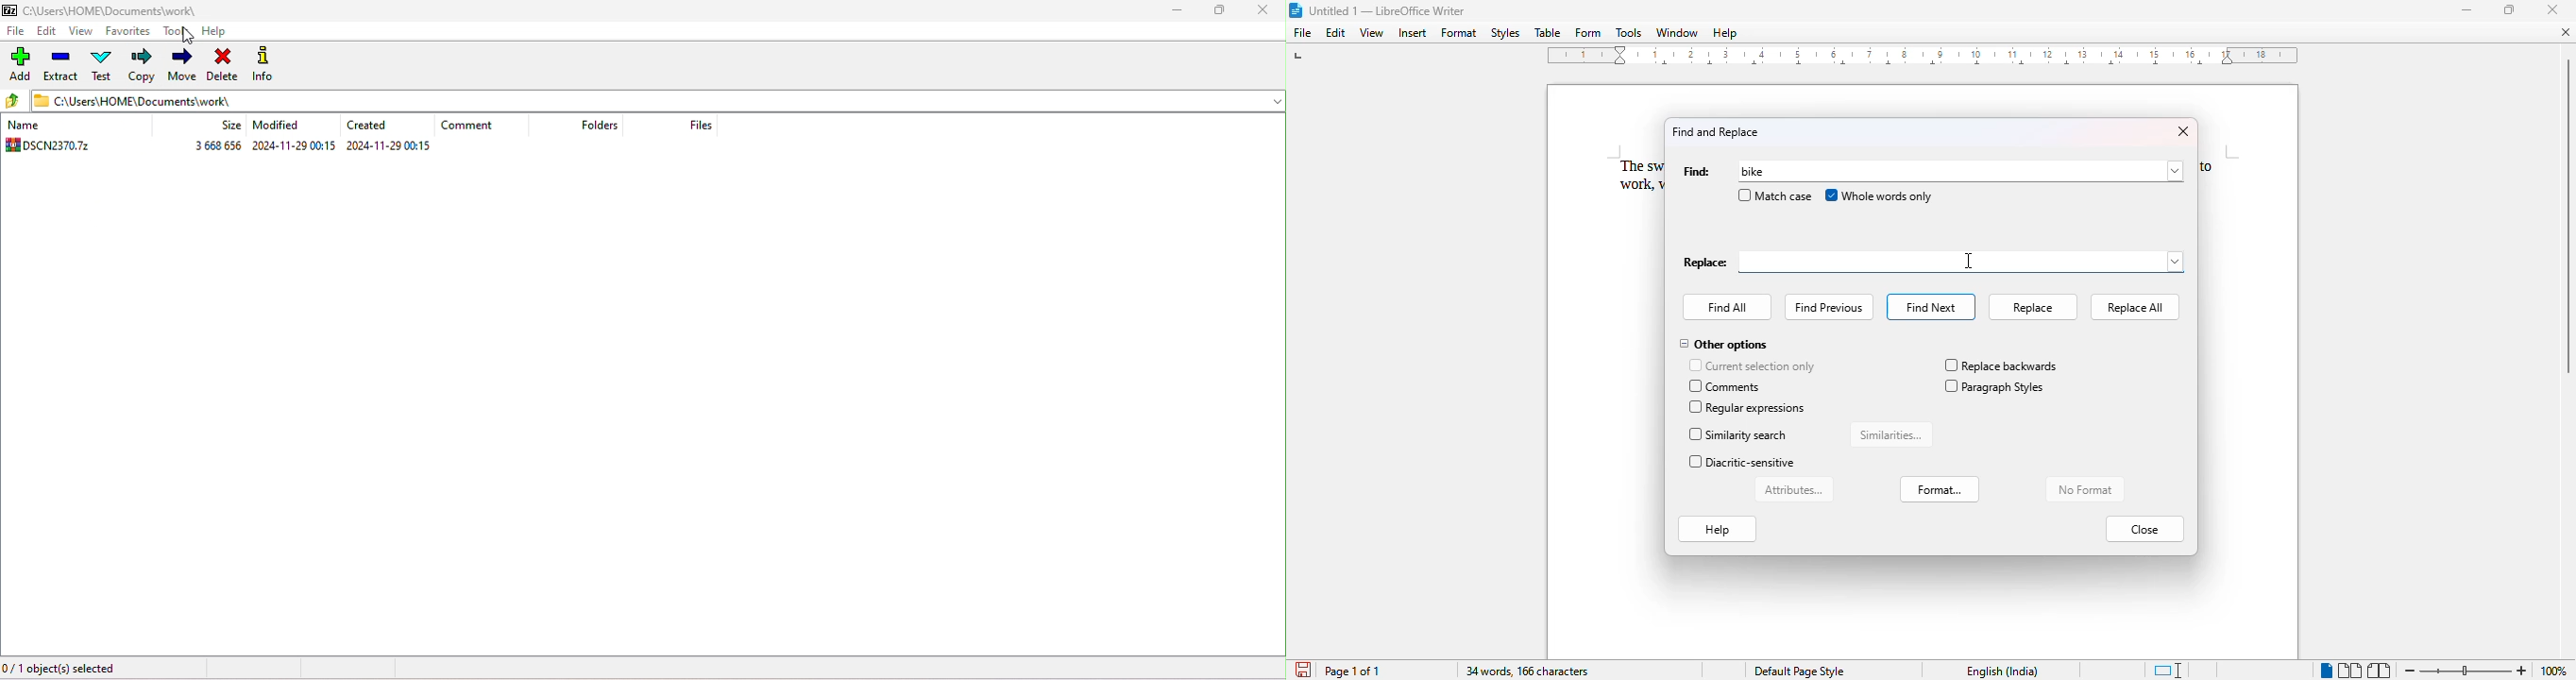 The image size is (2576, 700). What do you see at coordinates (700, 127) in the screenshot?
I see `files` at bounding box center [700, 127].